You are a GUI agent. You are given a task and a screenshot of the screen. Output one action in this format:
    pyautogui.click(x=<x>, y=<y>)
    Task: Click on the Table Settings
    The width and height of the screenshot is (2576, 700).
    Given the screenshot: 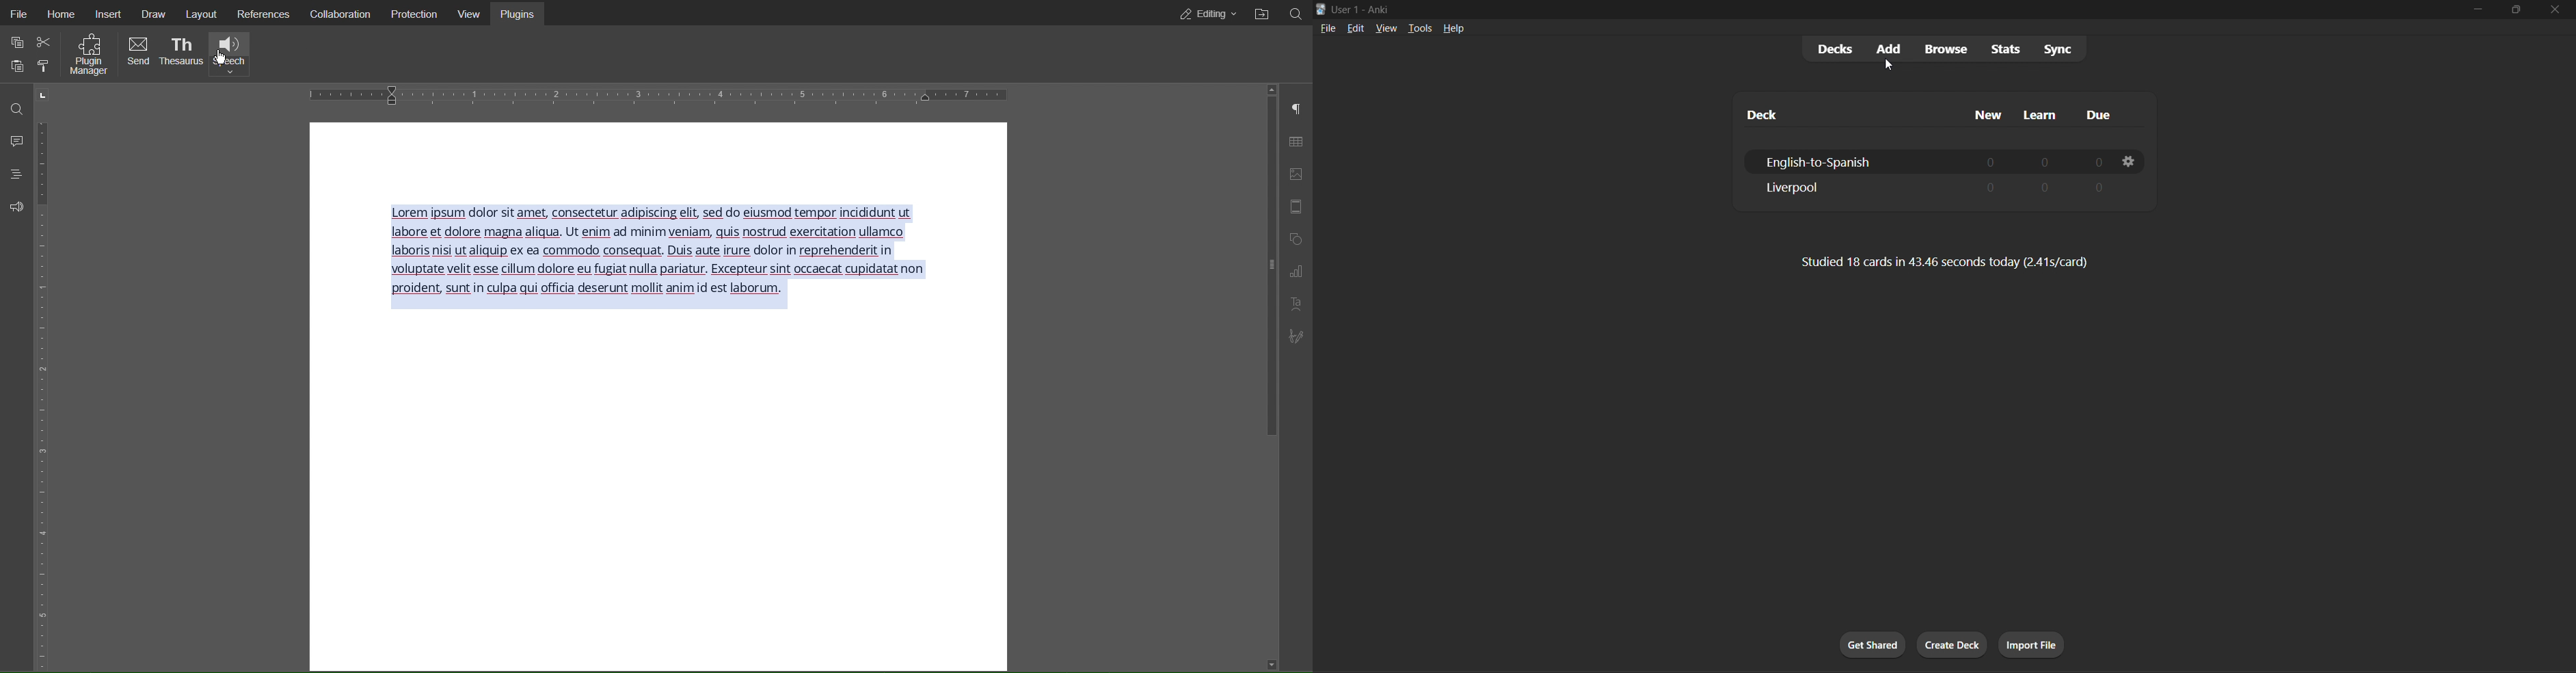 What is the action you would take?
    pyautogui.click(x=1296, y=140)
    